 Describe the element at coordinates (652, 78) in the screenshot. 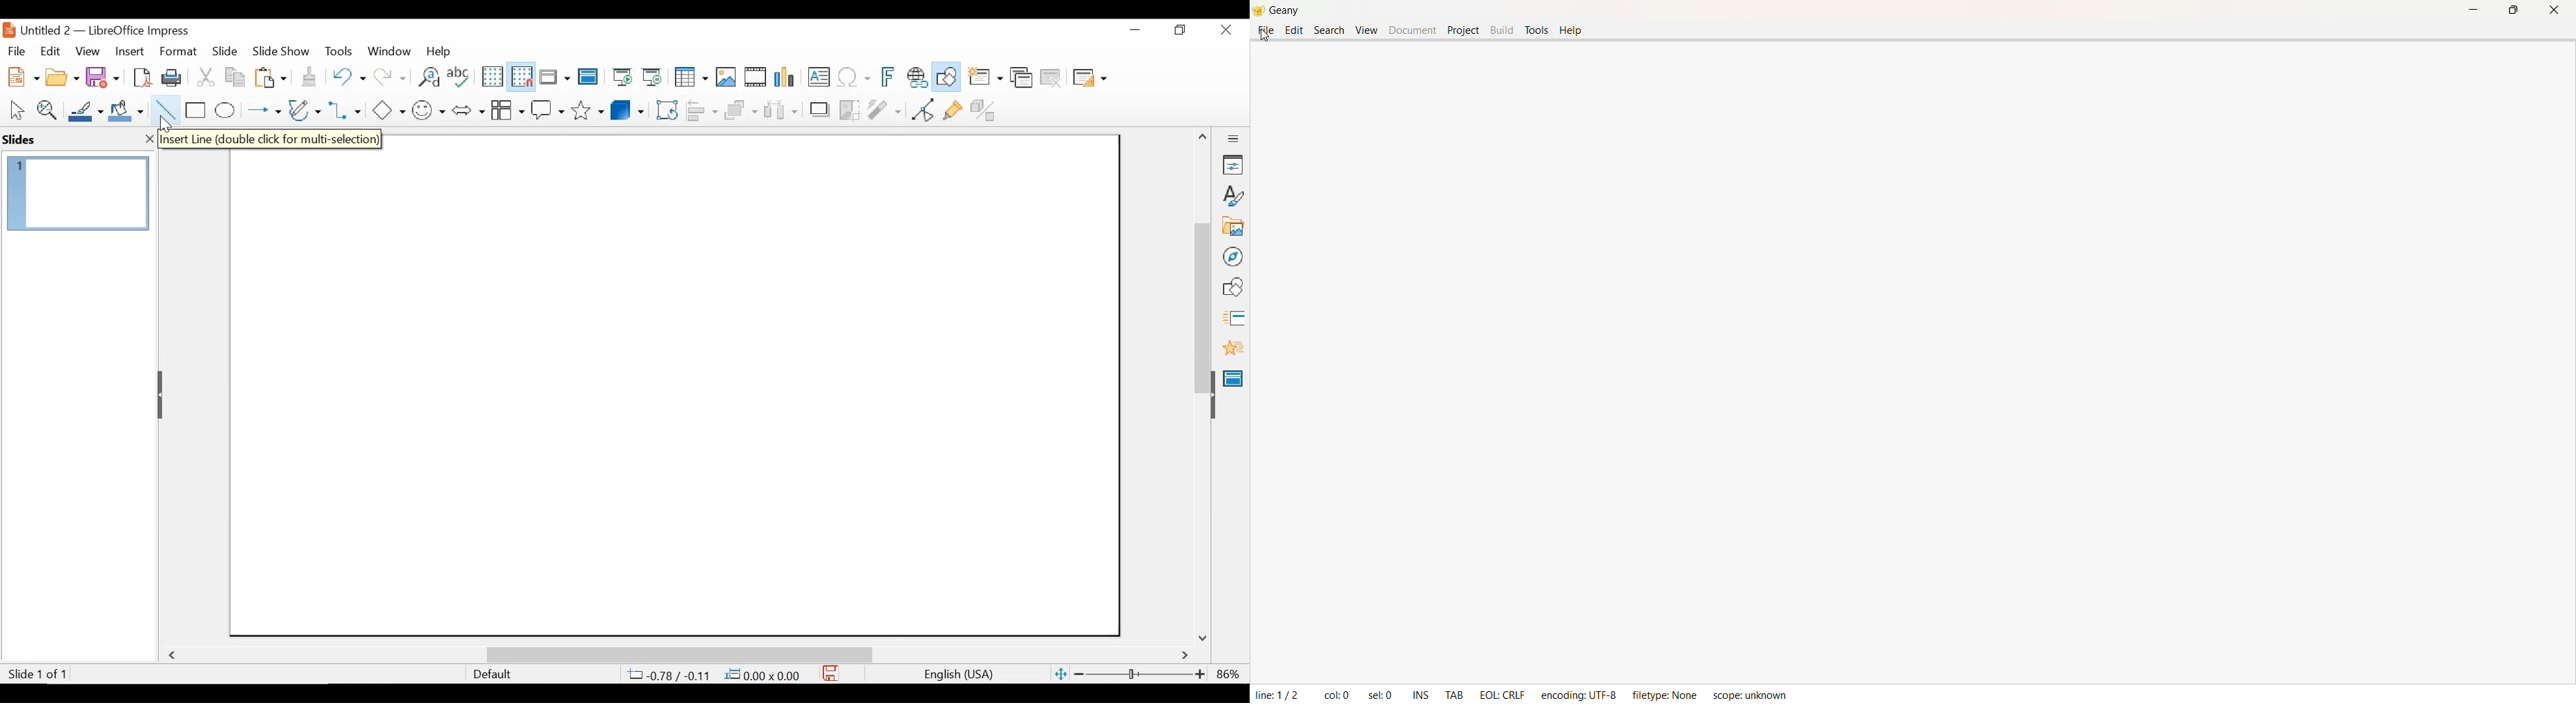

I see `Start from Current Slide` at that location.